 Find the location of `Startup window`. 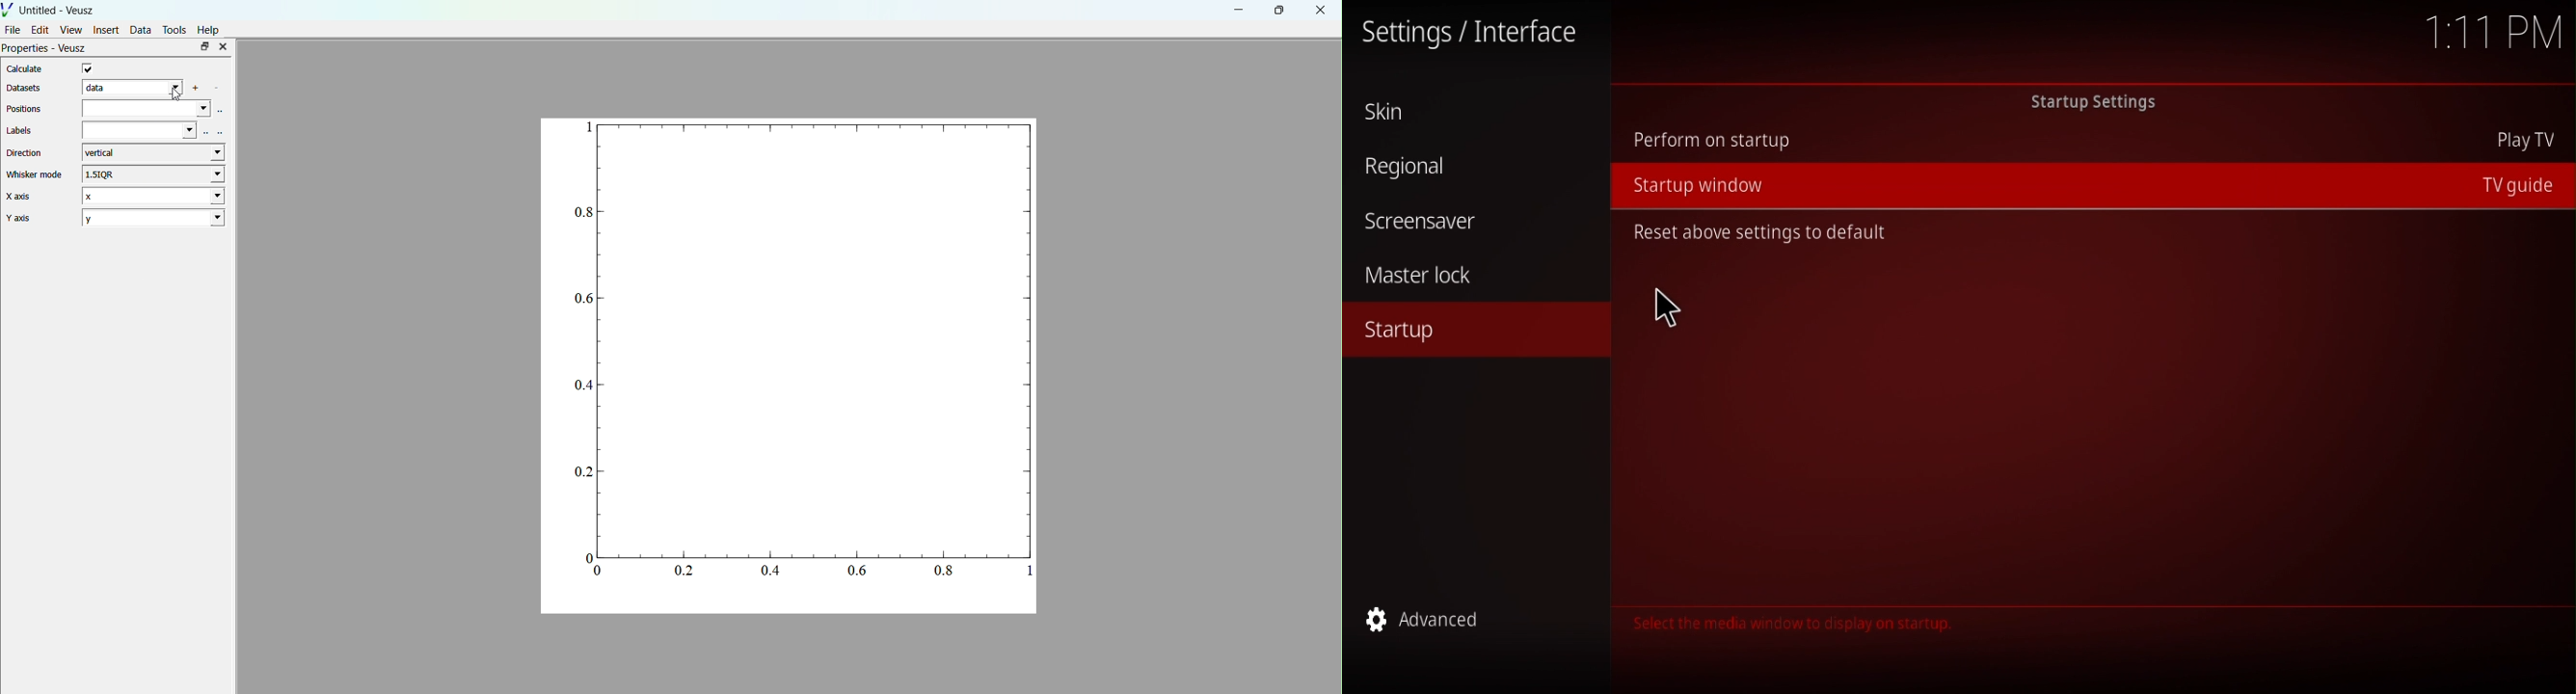

Startup window is located at coordinates (1691, 186).